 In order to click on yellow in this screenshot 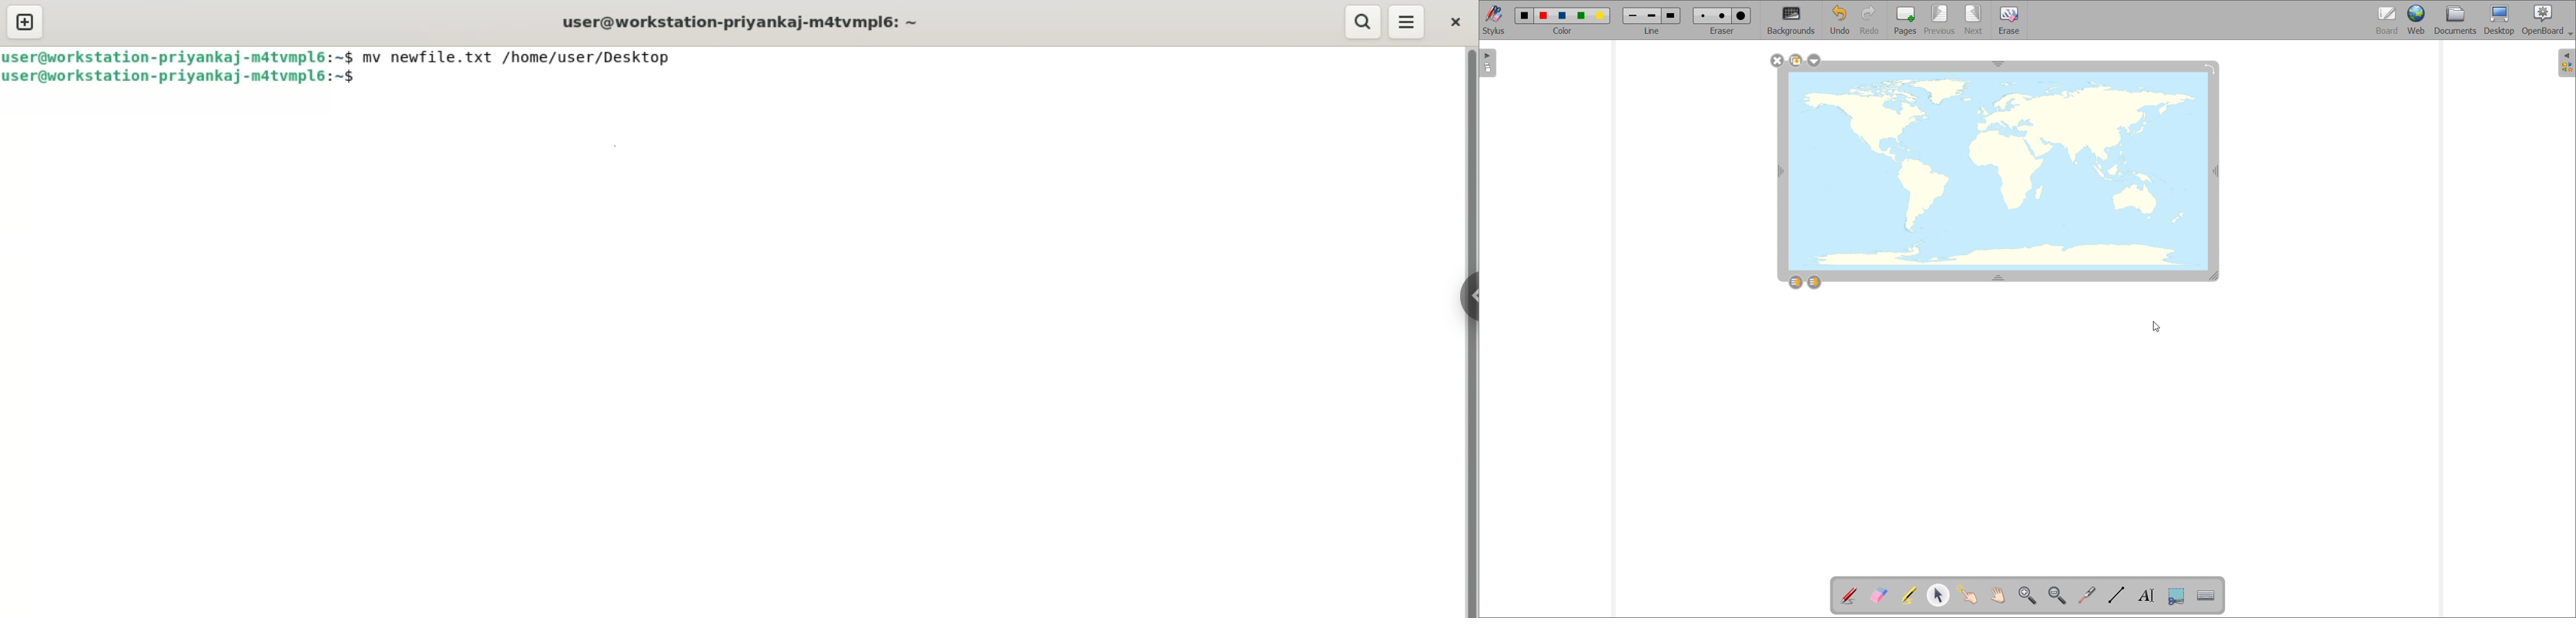, I will do `click(1601, 16)`.